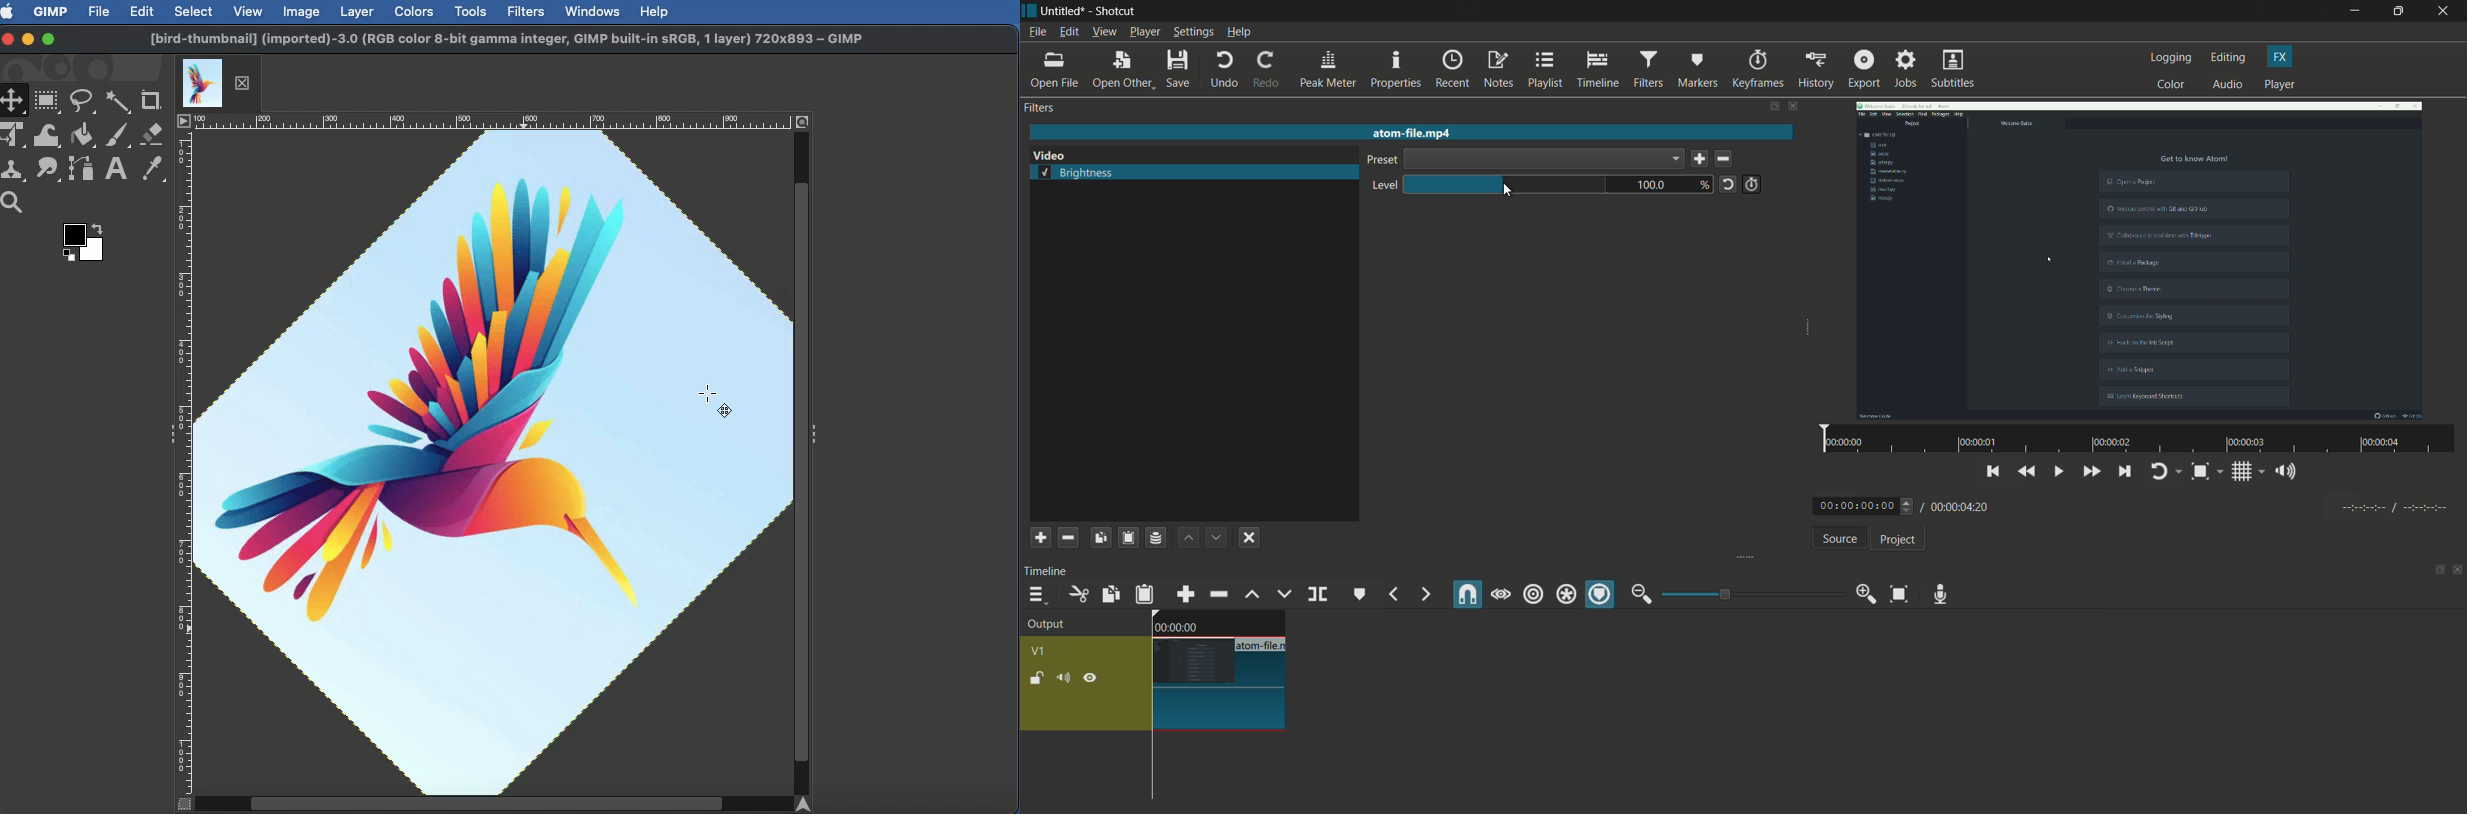 Image resolution: width=2492 pixels, height=840 pixels. Describe the element at coordinates (1224, 69) in the screenshot. I see `undo` at that location.